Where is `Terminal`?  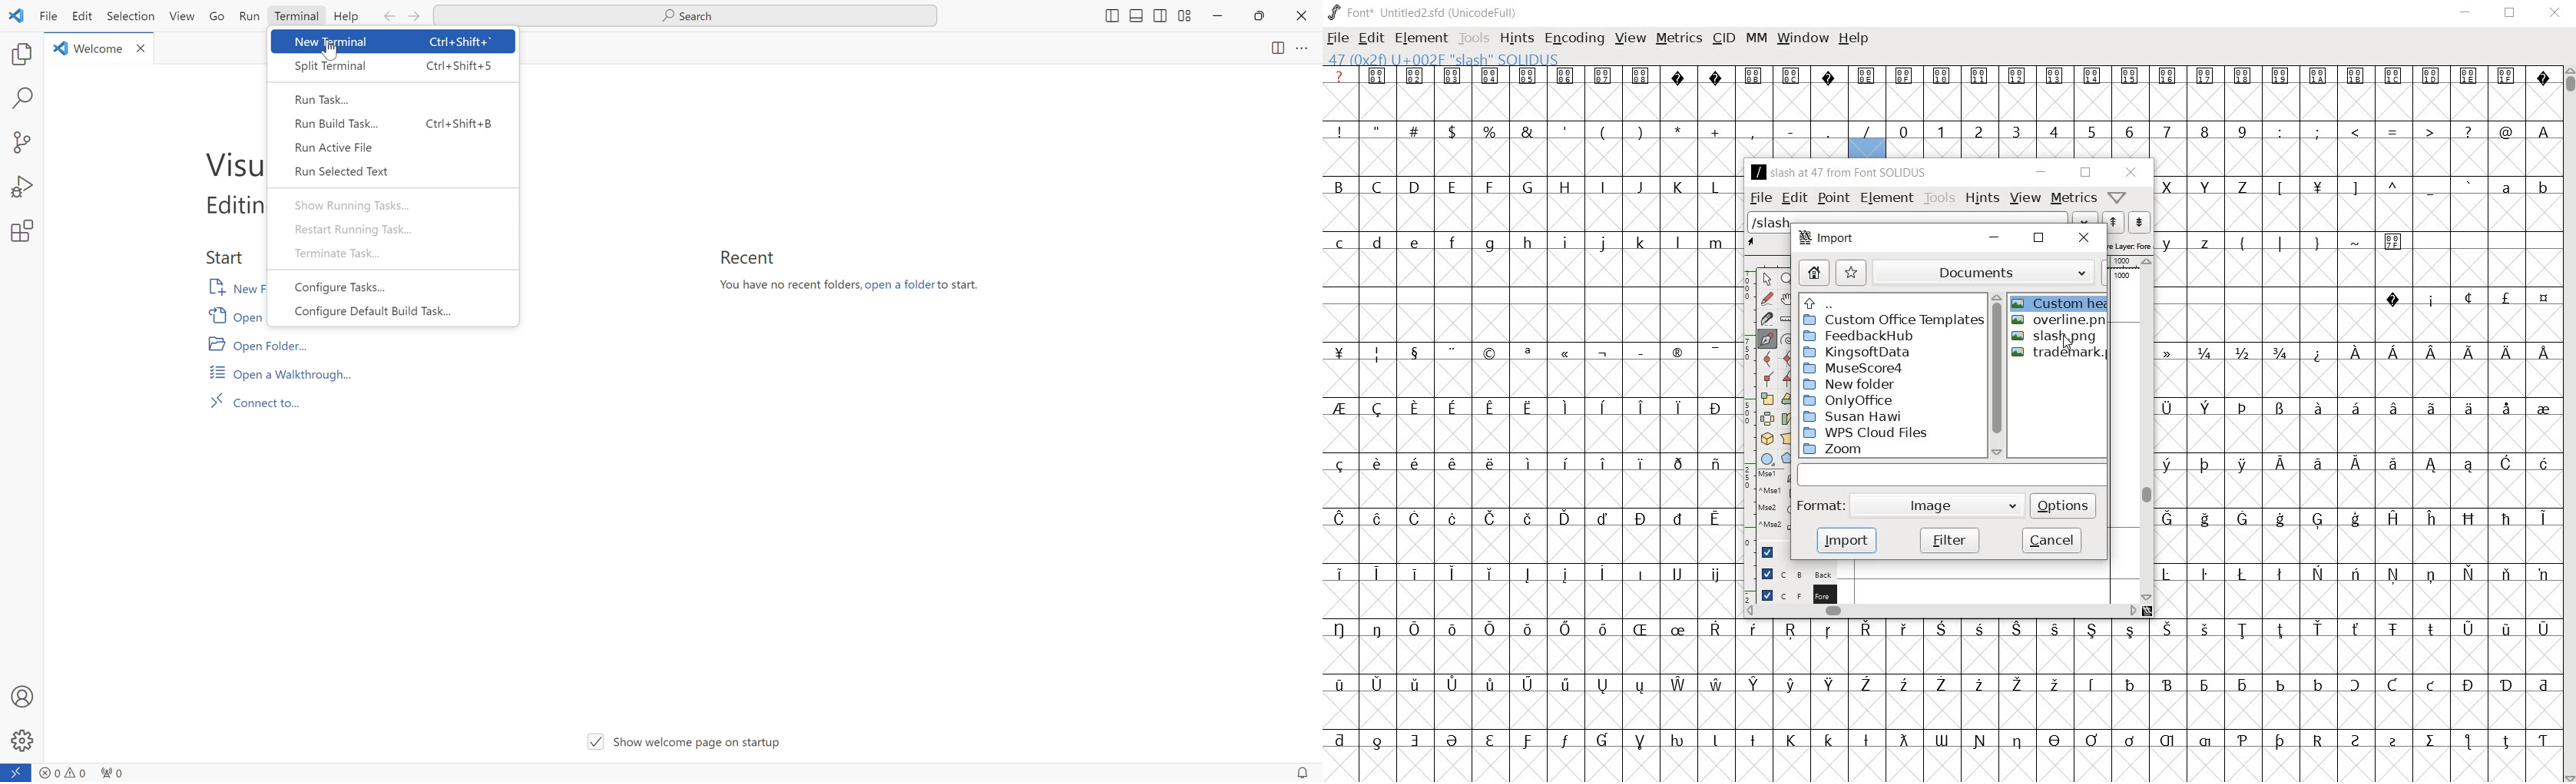
Terminal is located at coordinates (295, 16).